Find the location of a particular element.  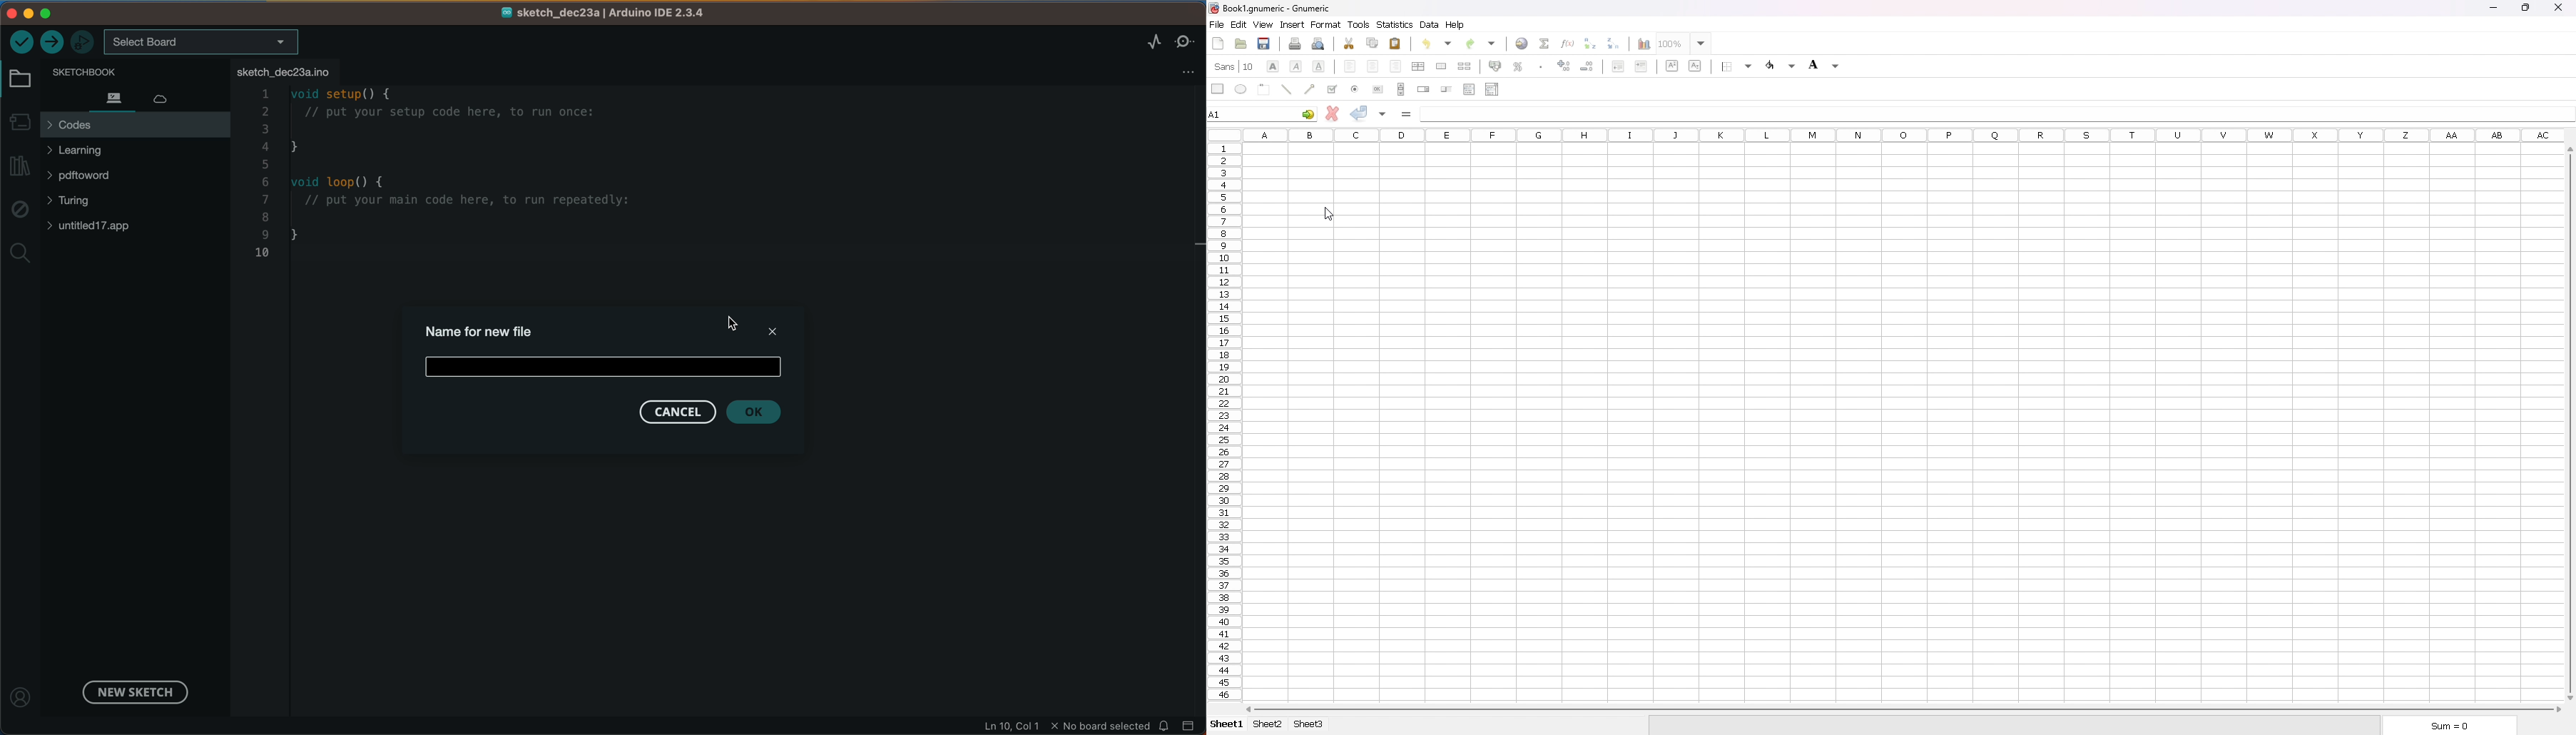

arrowed line is located at coordinates (1309, 88).